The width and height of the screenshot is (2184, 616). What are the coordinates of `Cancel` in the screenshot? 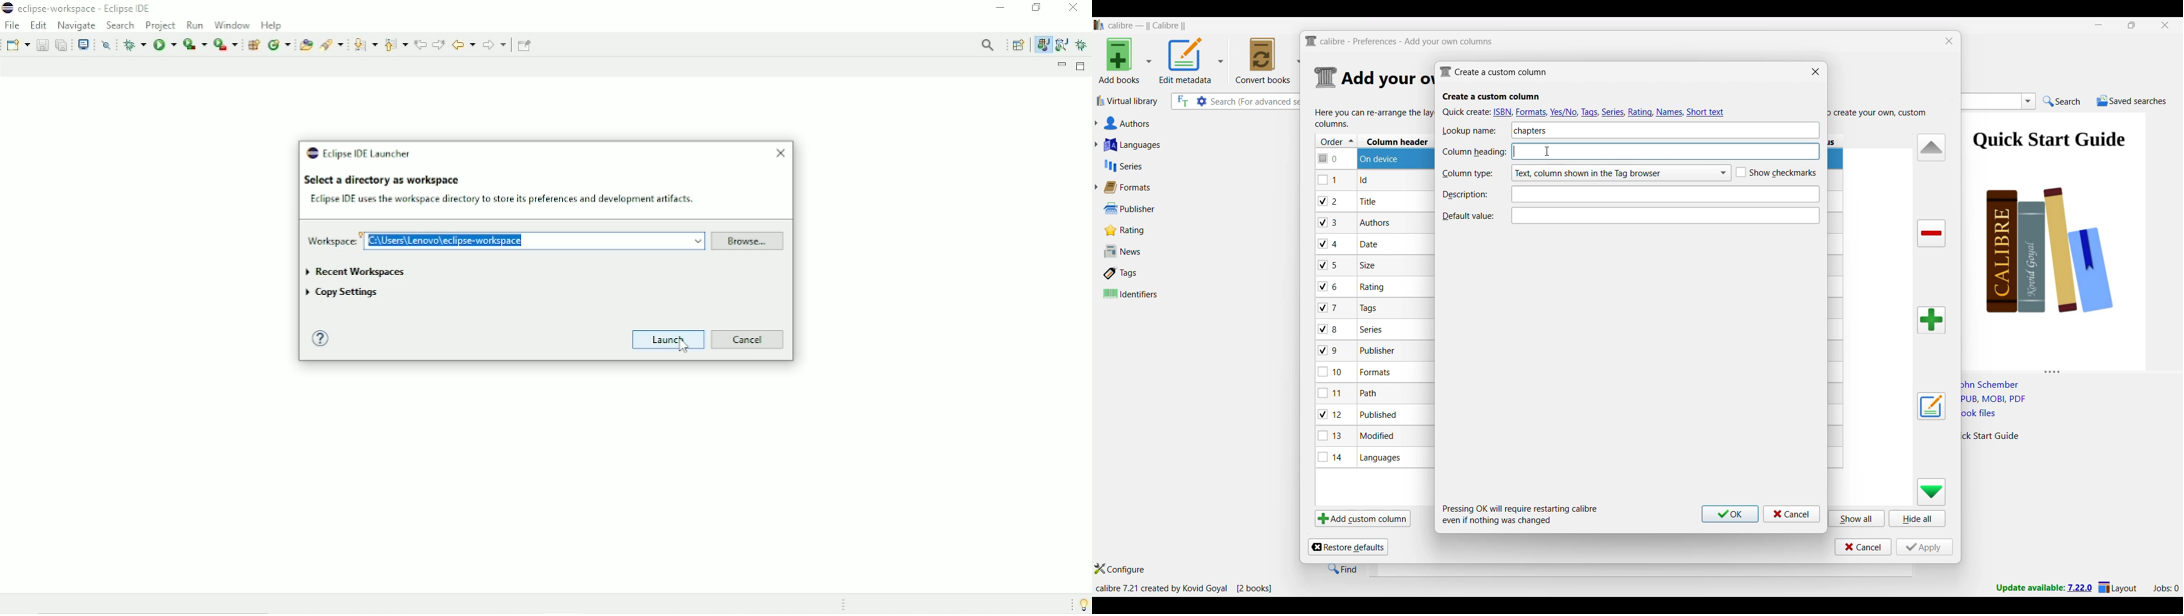 It's located at (1792, 514).